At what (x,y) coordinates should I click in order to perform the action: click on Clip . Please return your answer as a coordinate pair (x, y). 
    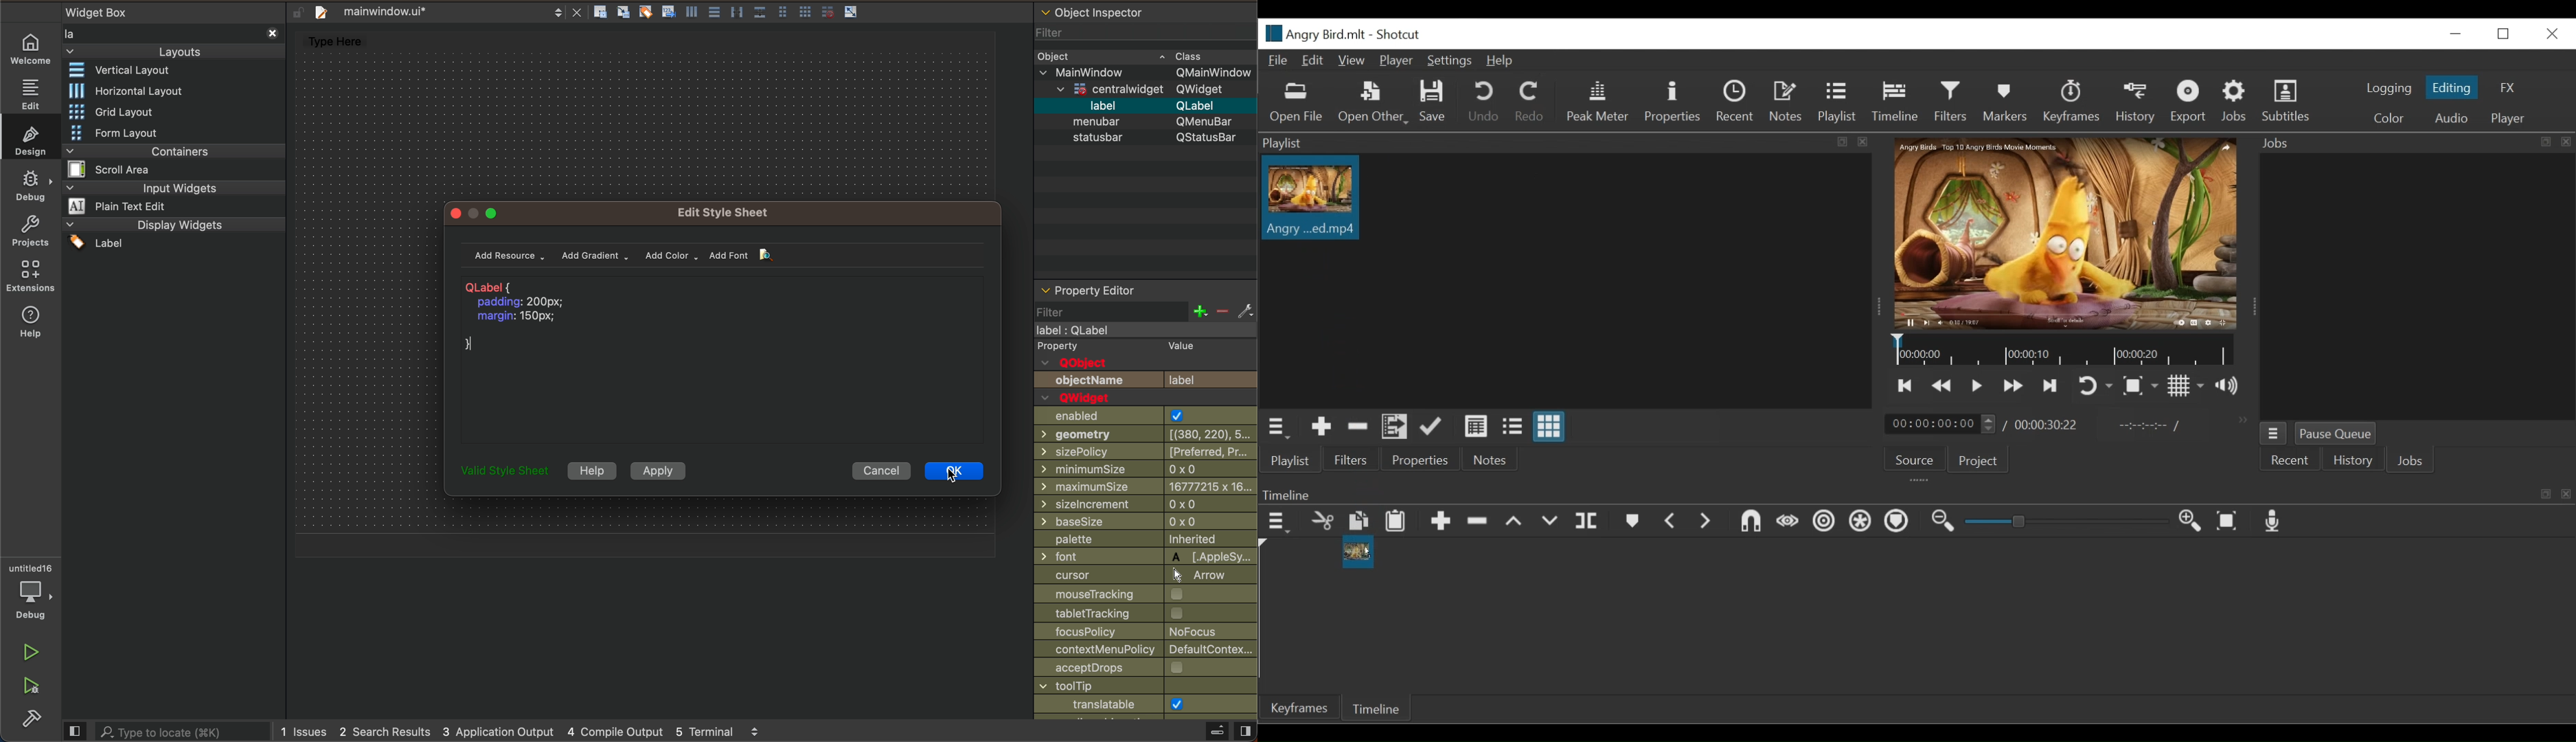
    Looking at the image, I should click on (1310, 202).